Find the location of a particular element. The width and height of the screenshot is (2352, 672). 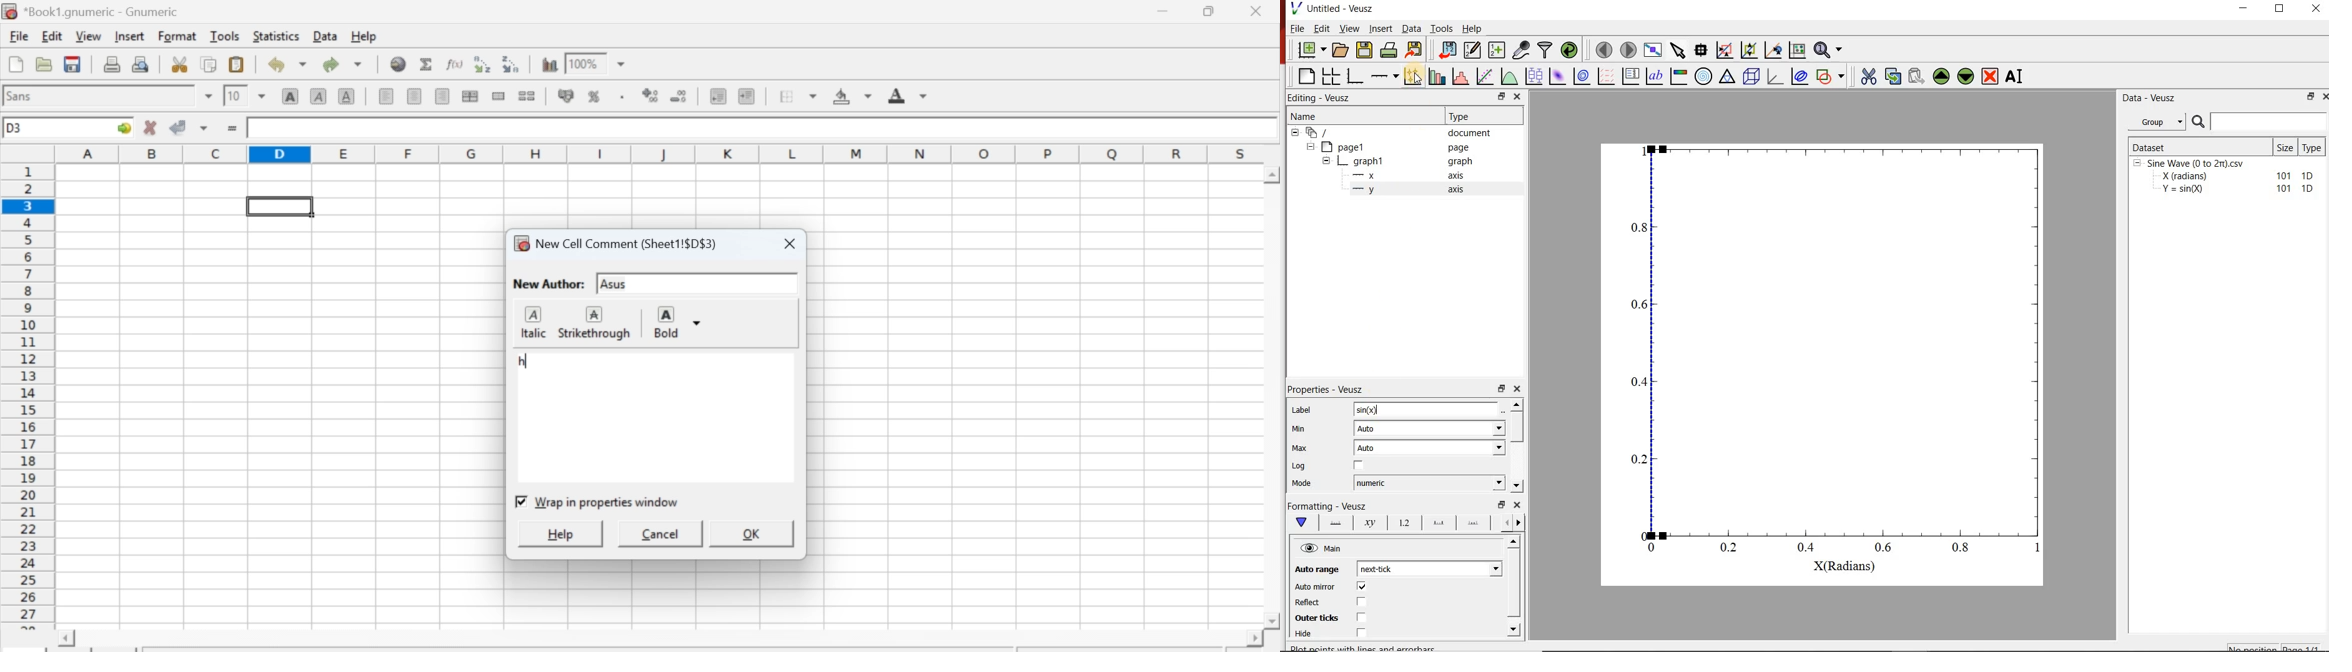

arrange graph is located at coordinates (1331, 76).